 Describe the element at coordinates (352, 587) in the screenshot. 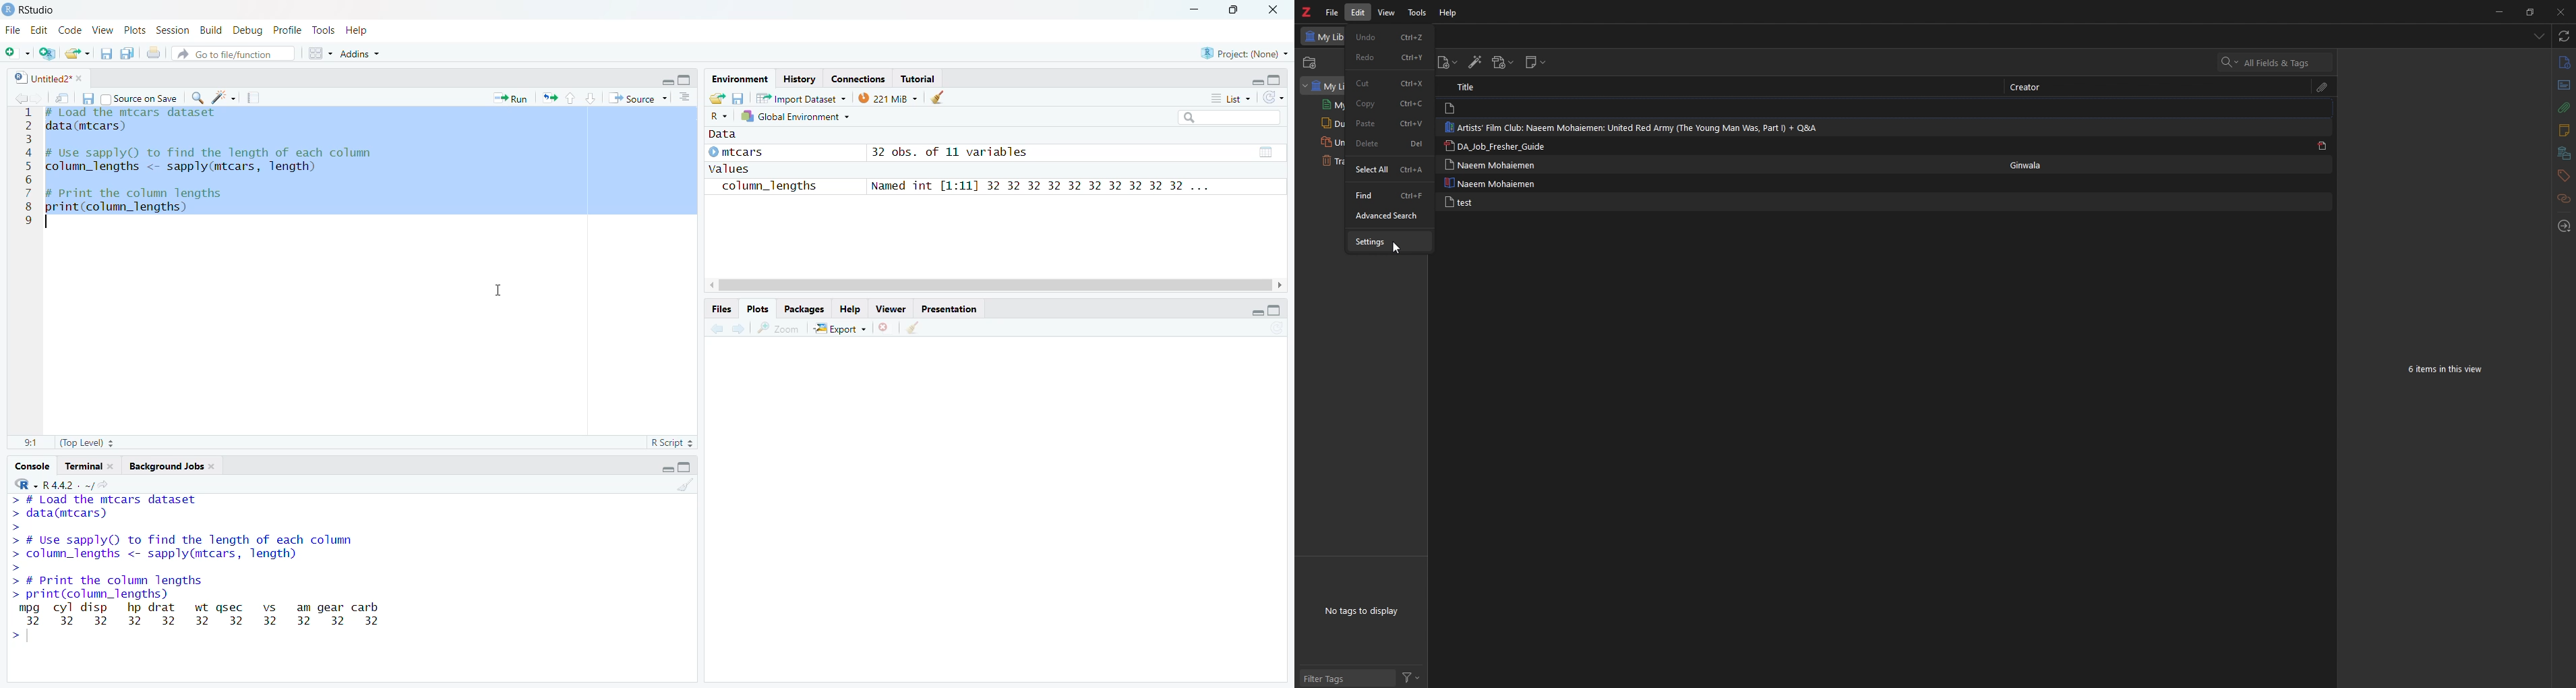

I see `Console` at that location.